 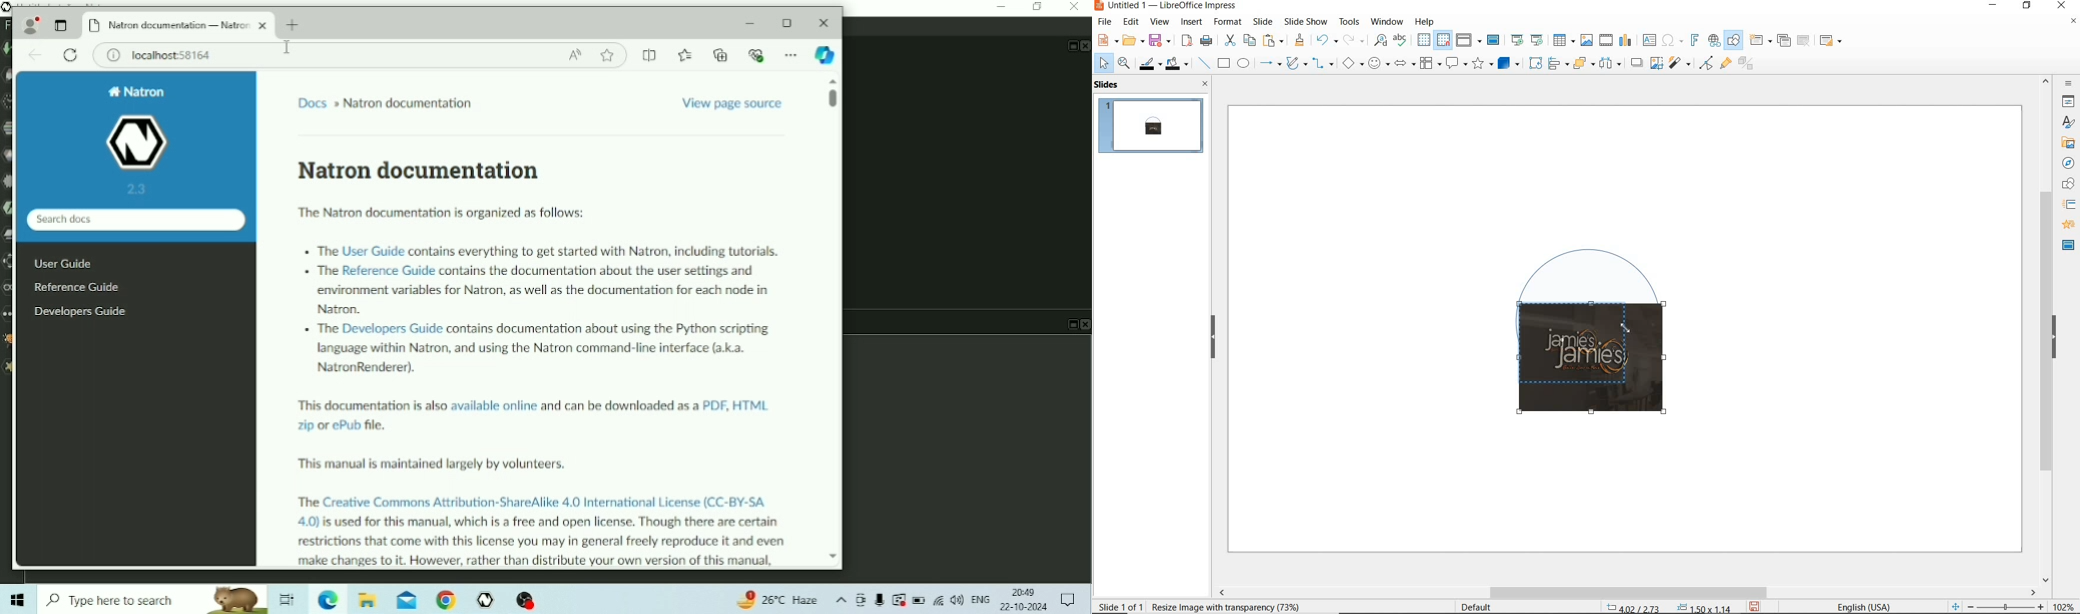 What do you see at coordinates (1469, 41) in the screenshot?
I see `display views` at bounding box center [1469, 41].